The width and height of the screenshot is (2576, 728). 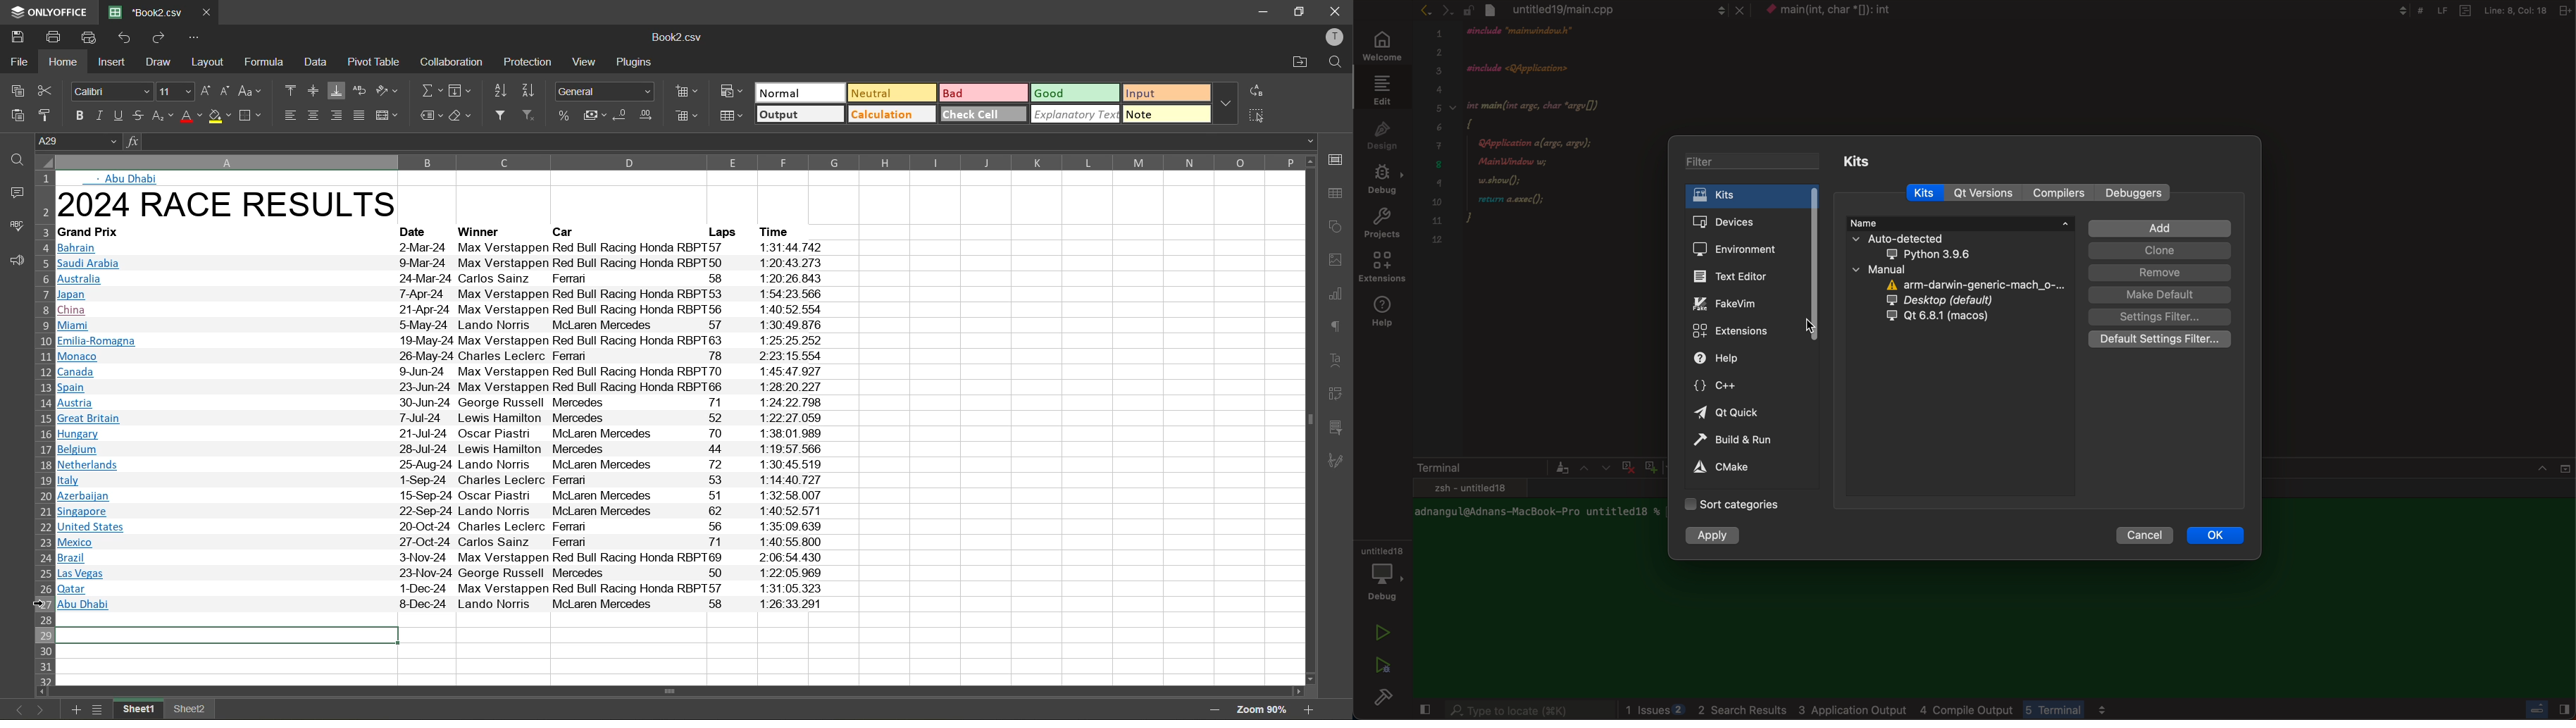 What do you see at coordinates (677, 162) in the screenshot?
I see `column names` at bounding box center [677, 162].